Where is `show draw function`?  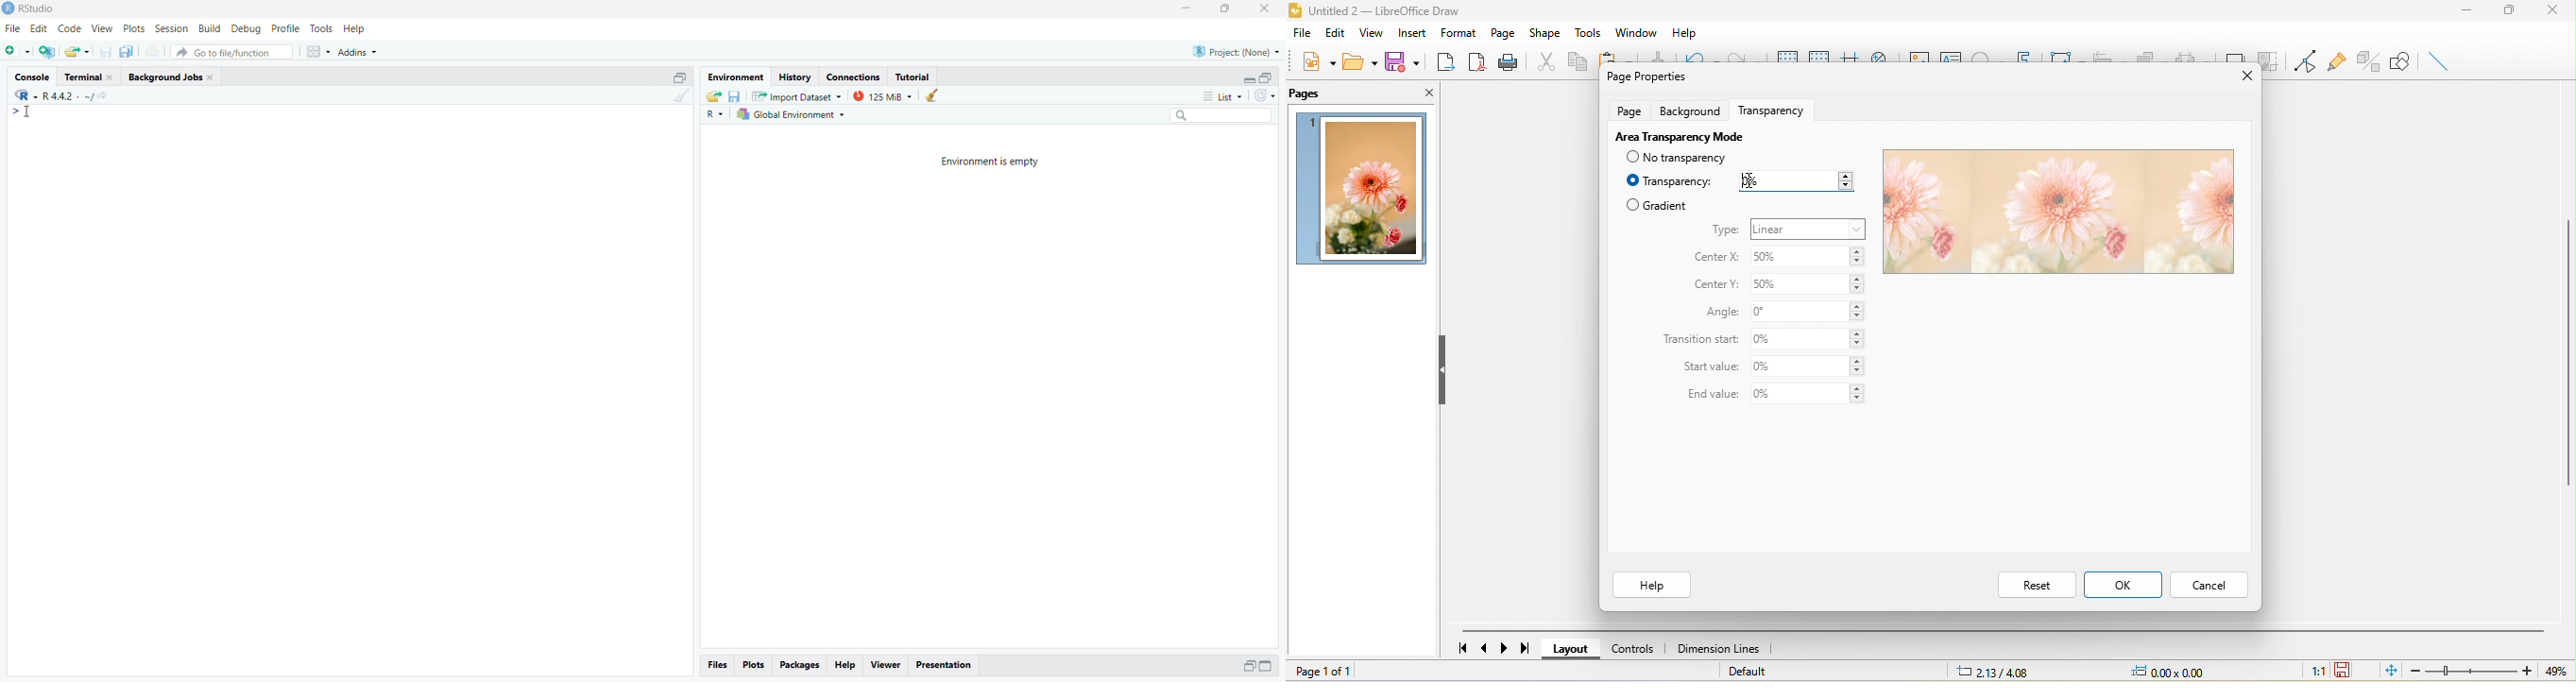 show draw function is located at coordinates (2401, 61).